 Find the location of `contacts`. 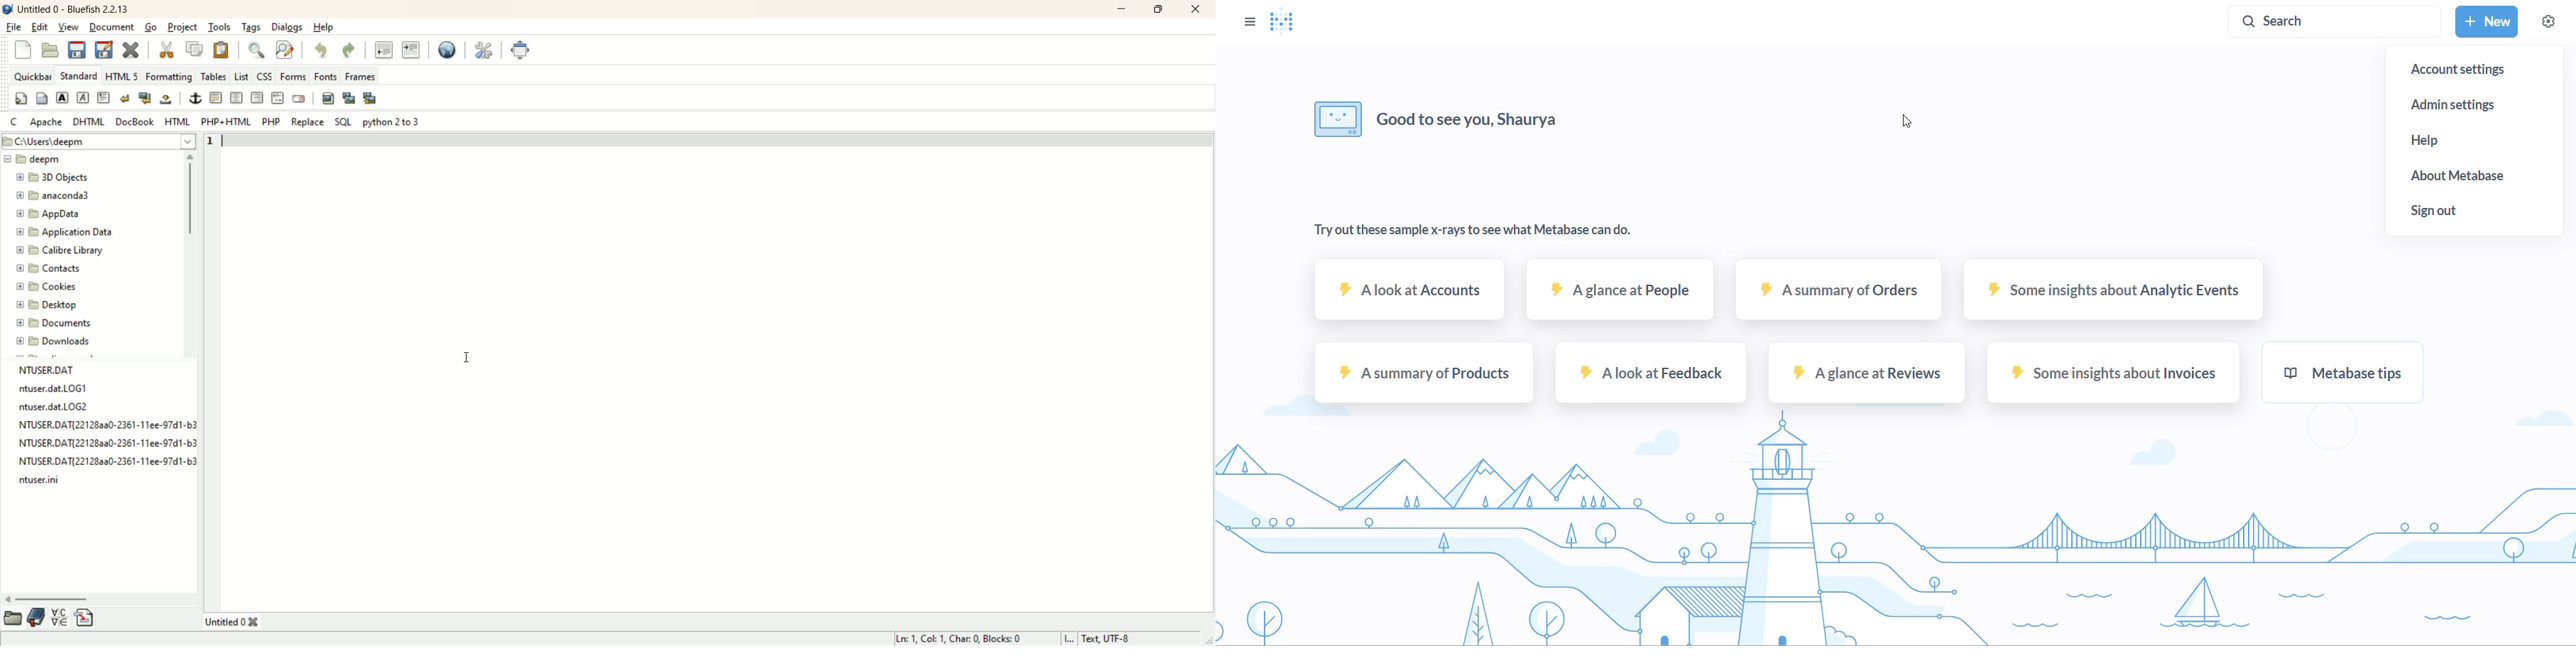

contacts is located at coordinates (48, 269).